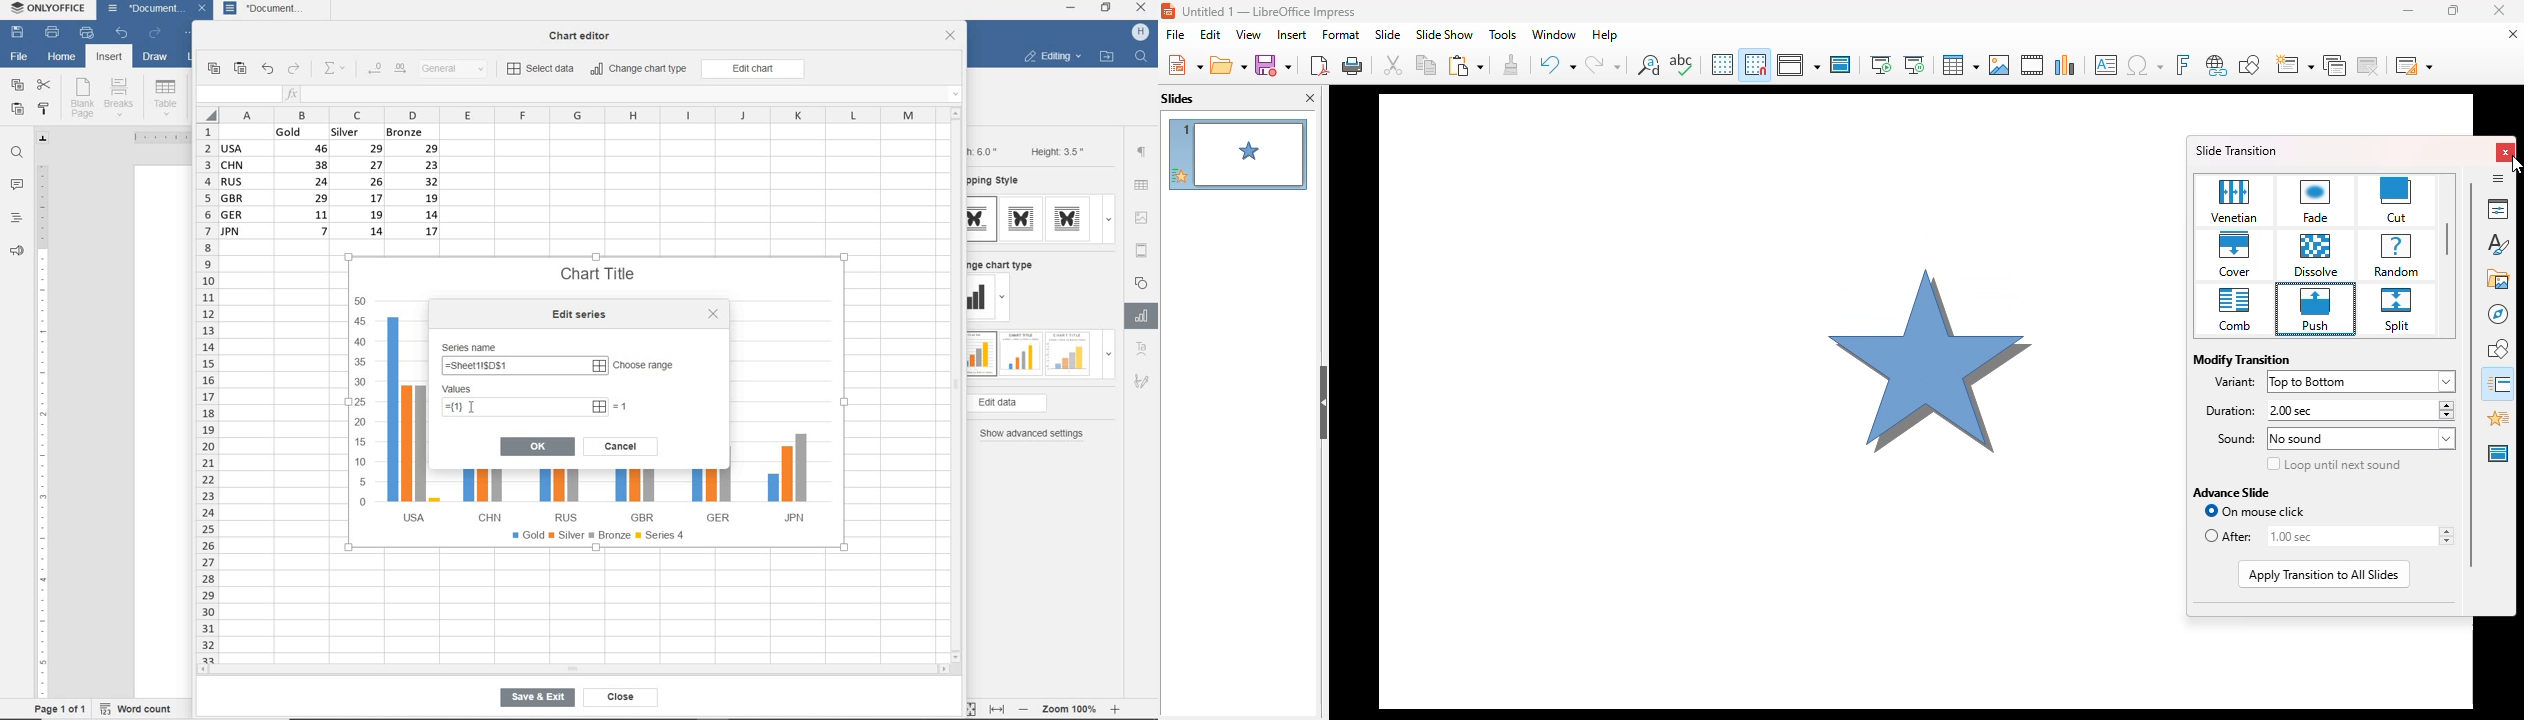 Image resolution: width=2548 pixels, height=728 pixels. What do you see at coordinates (562, 495) in the screenshot?
I see `RUS` at bounding box center [562, 495].